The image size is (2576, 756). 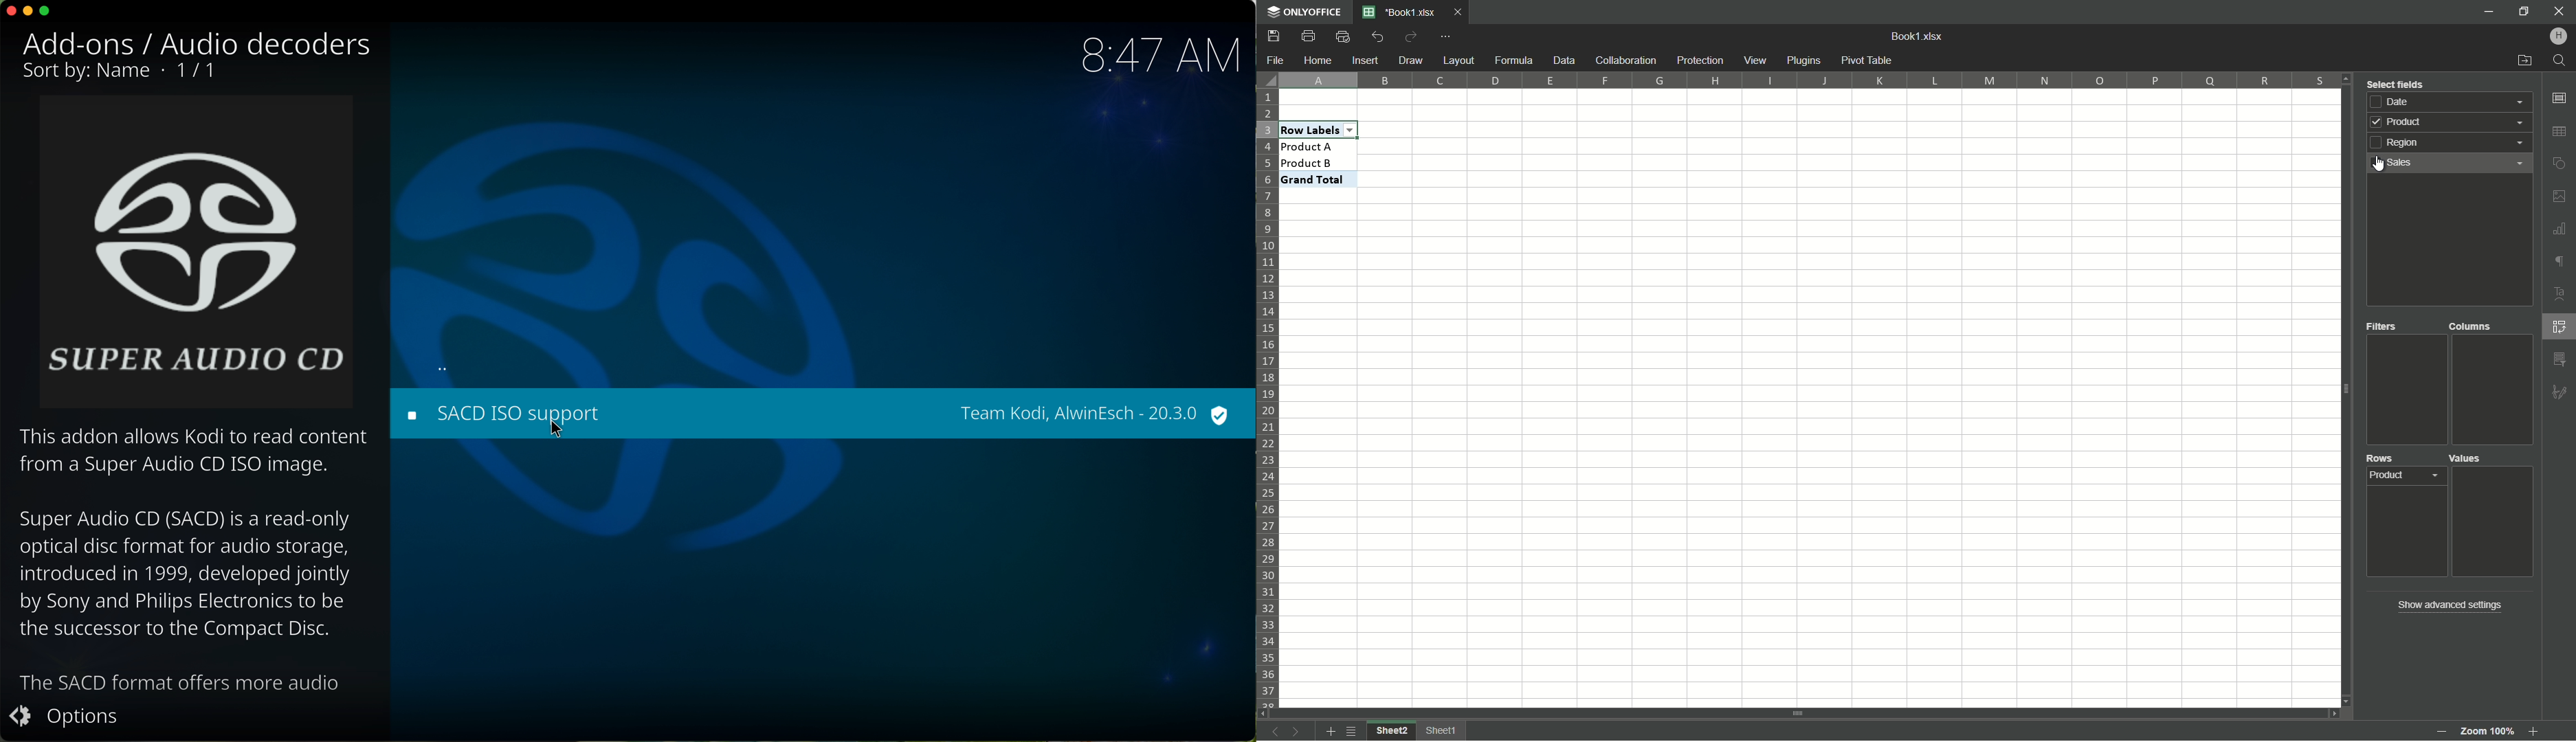 I want to click on click on SACD ISO support, so click(x=822, y=413).